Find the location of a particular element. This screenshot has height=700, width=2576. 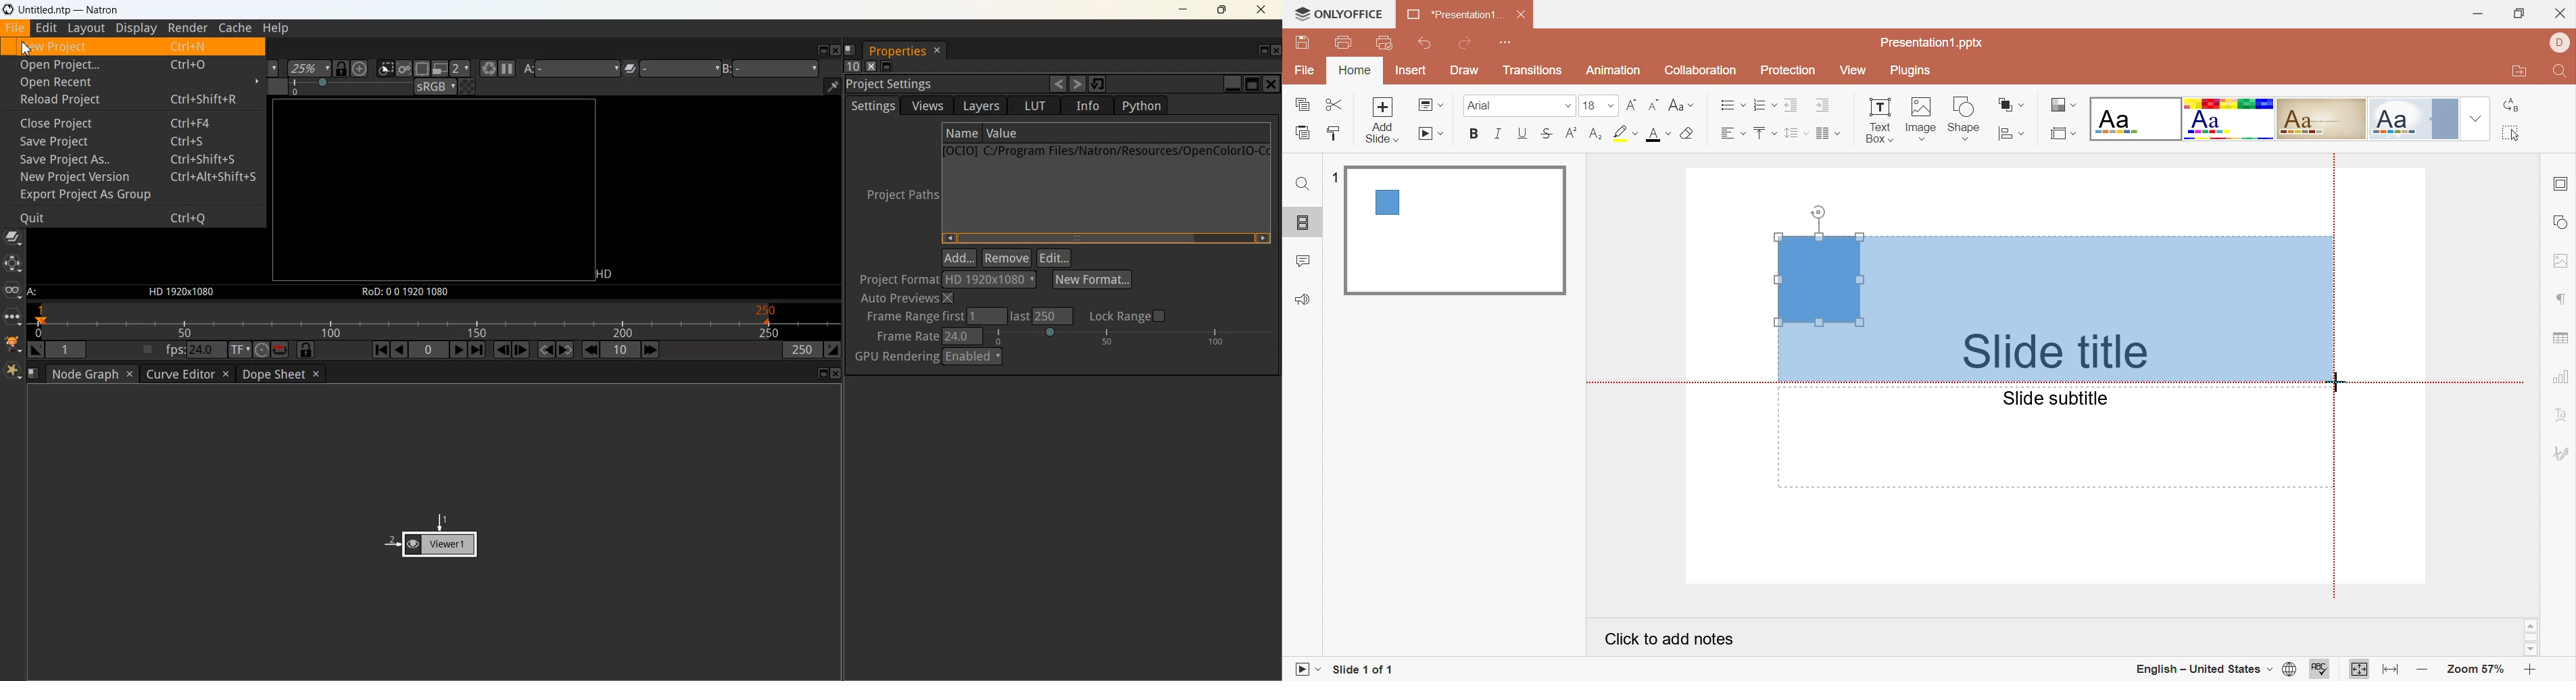

Replace is located at coordinates (2514, 104).